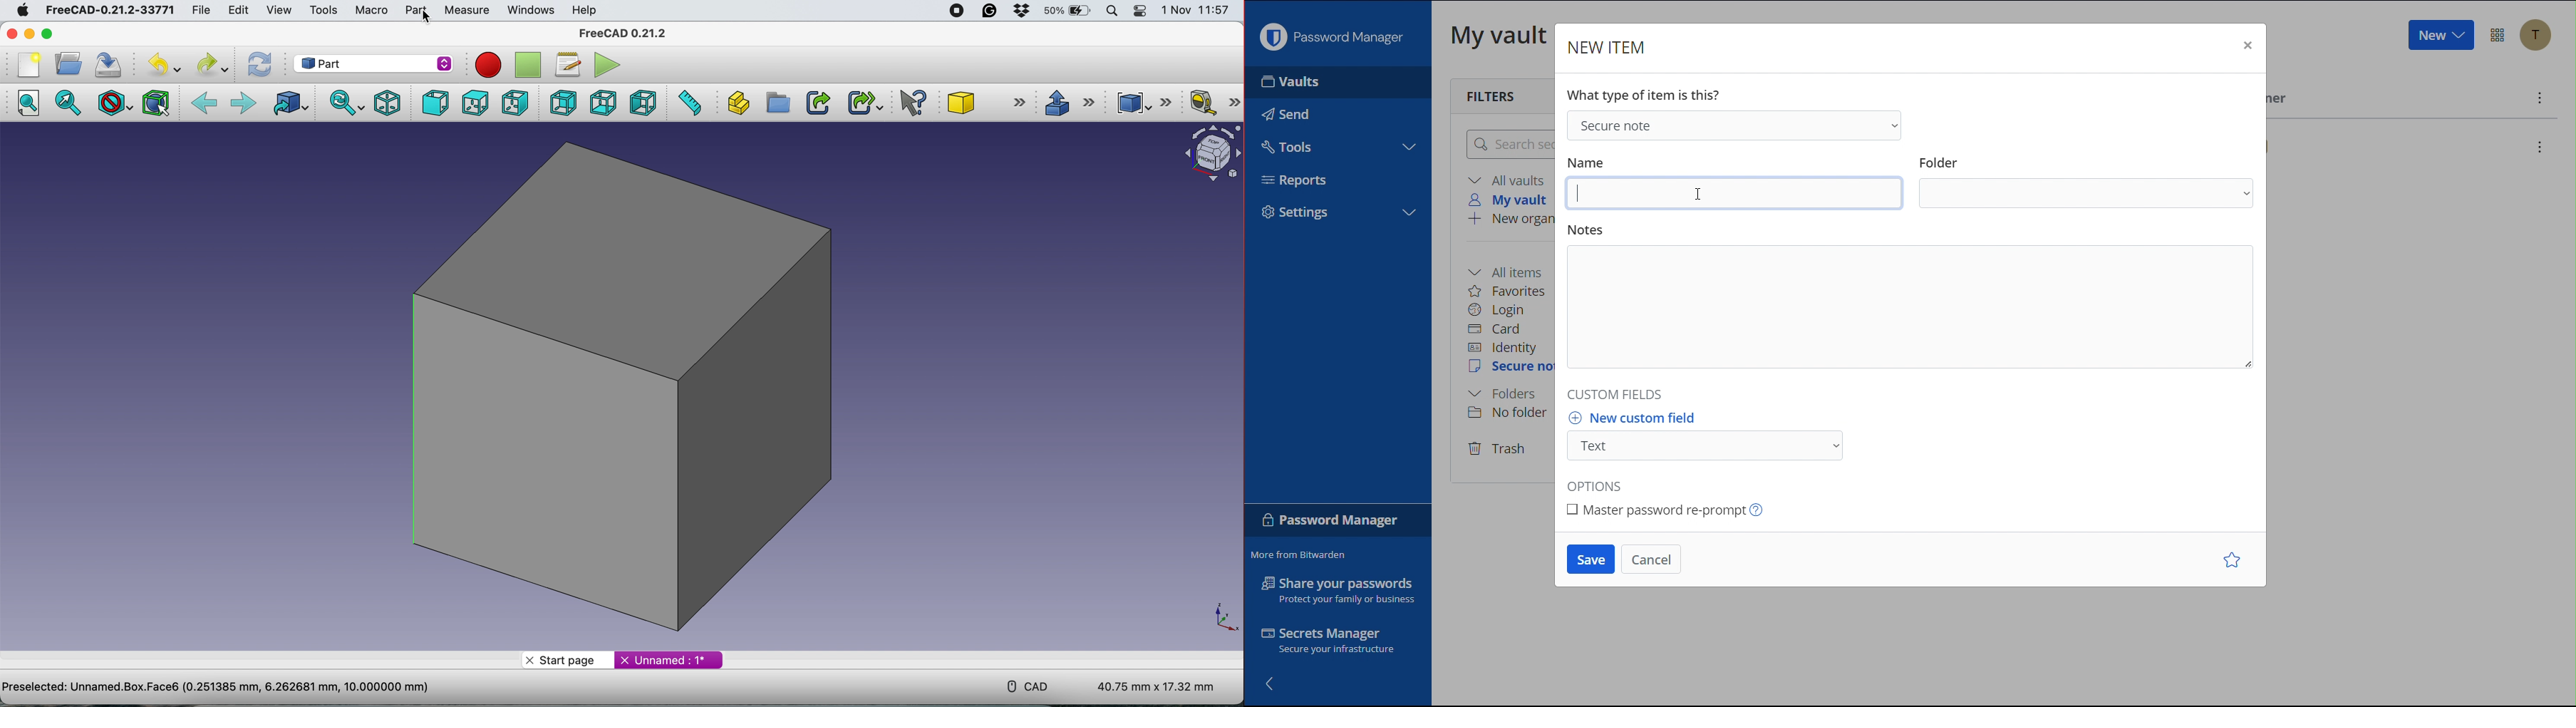 This screenshot has height=728, width=2576. I want to click on Send, so click(1283, 110).